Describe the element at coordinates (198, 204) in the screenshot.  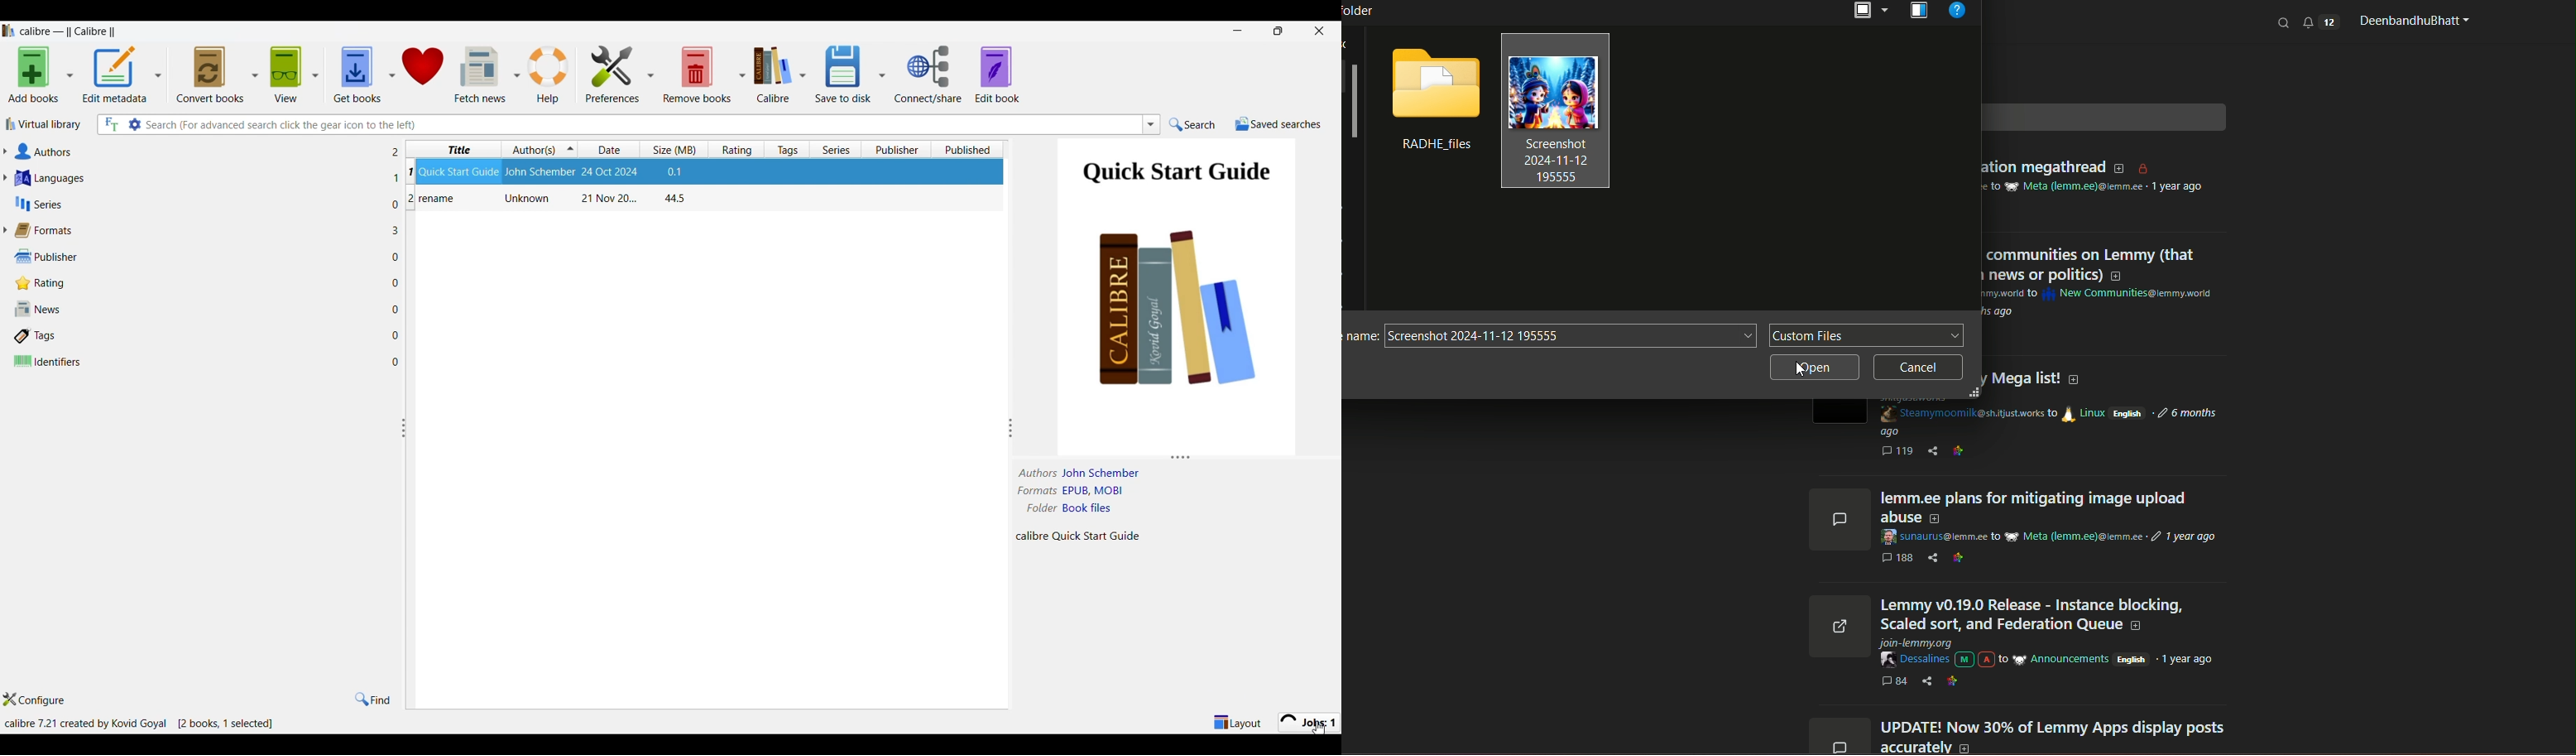
I see `Series` at that location.